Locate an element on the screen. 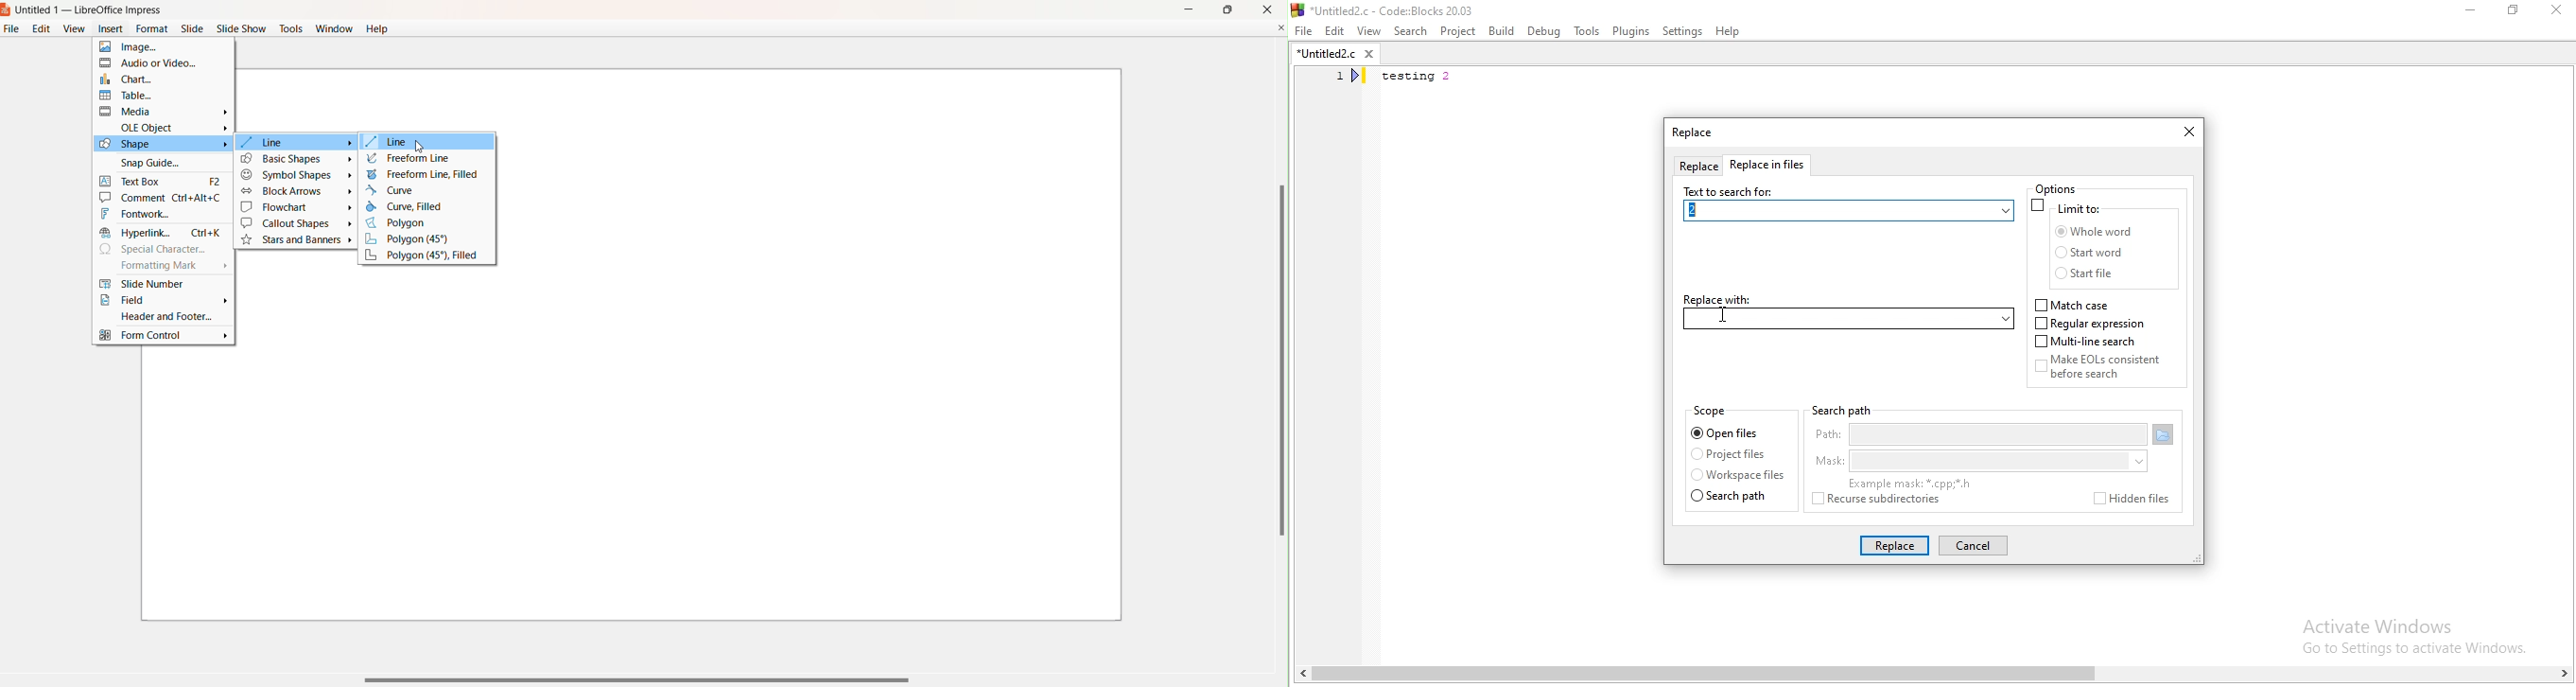 This screenshot has width=2576, height=700. Tools  is located at coordinates (1586, 32).